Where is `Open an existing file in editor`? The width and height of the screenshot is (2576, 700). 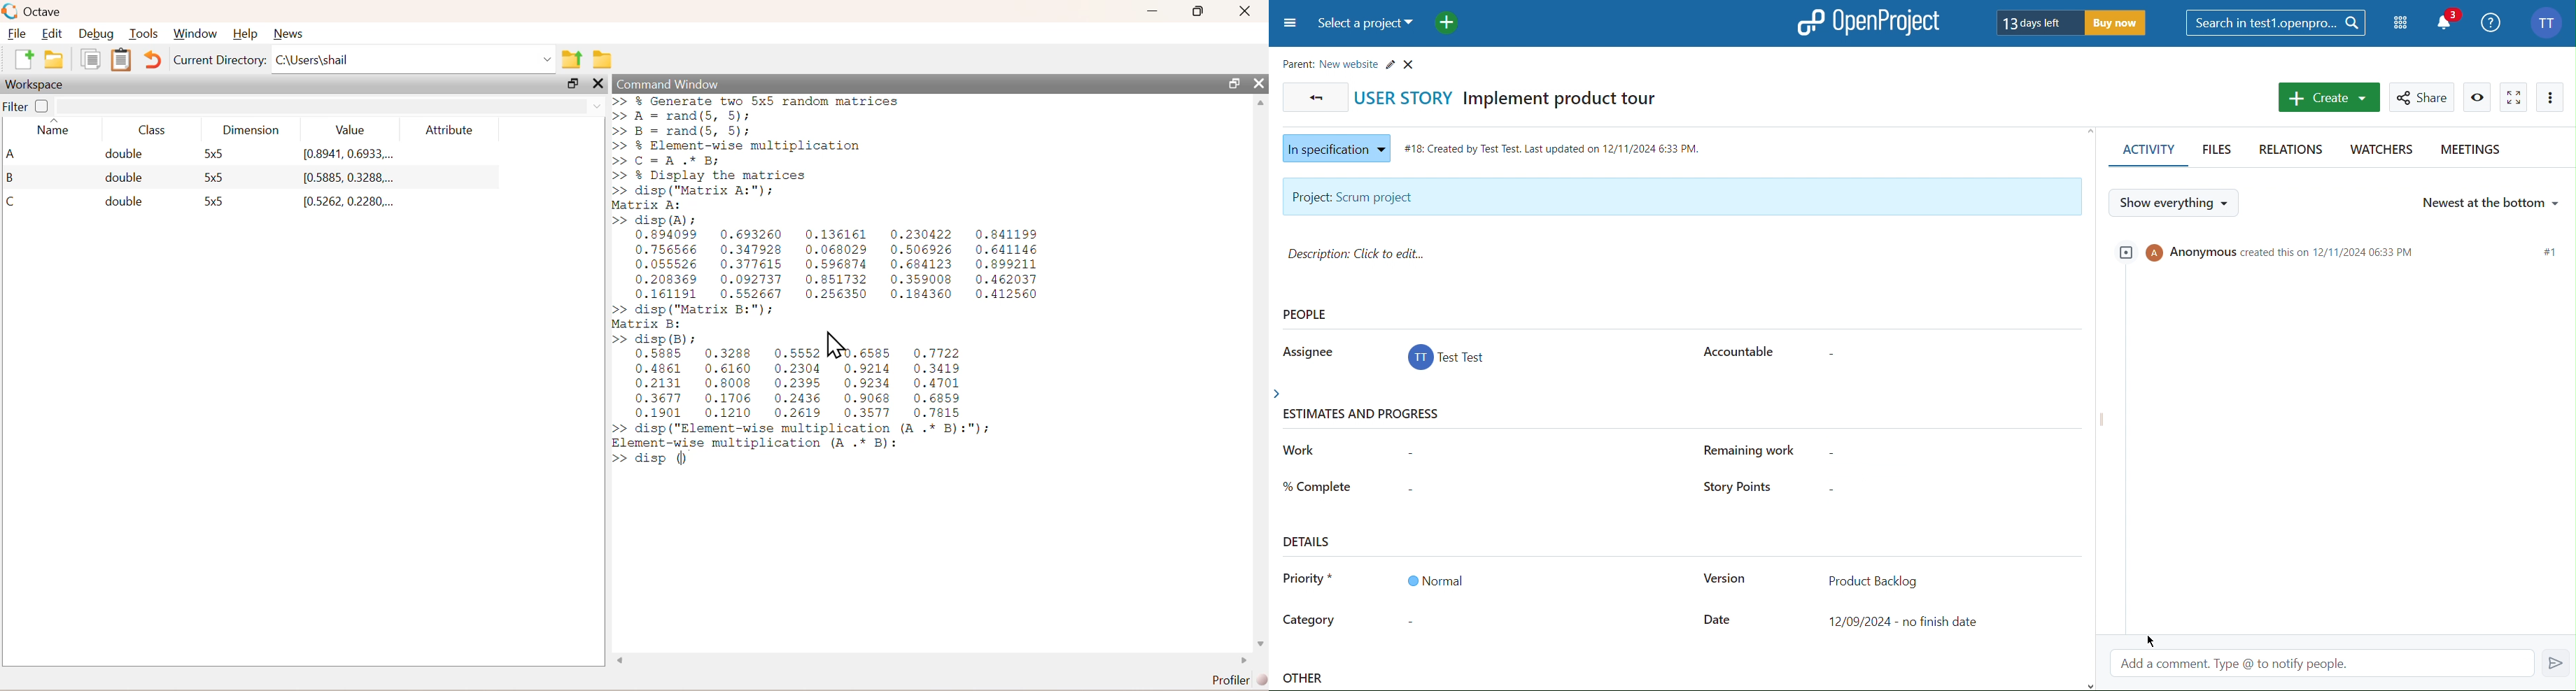
Open an existing file in editor is located at coordinates (56, 61).